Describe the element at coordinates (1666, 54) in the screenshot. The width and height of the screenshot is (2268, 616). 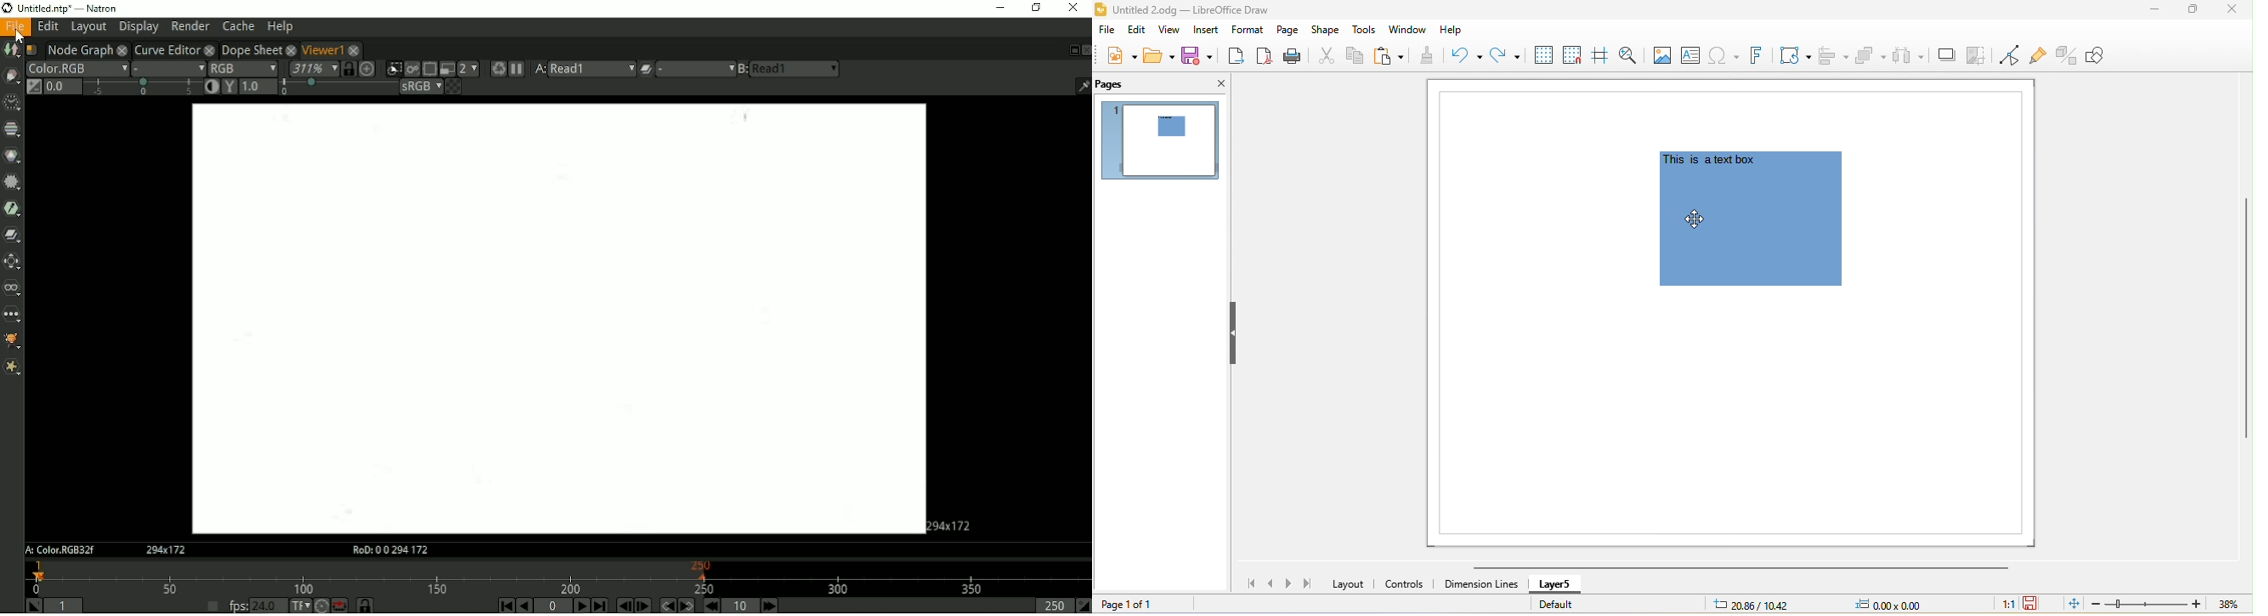
I see `image` at that location.